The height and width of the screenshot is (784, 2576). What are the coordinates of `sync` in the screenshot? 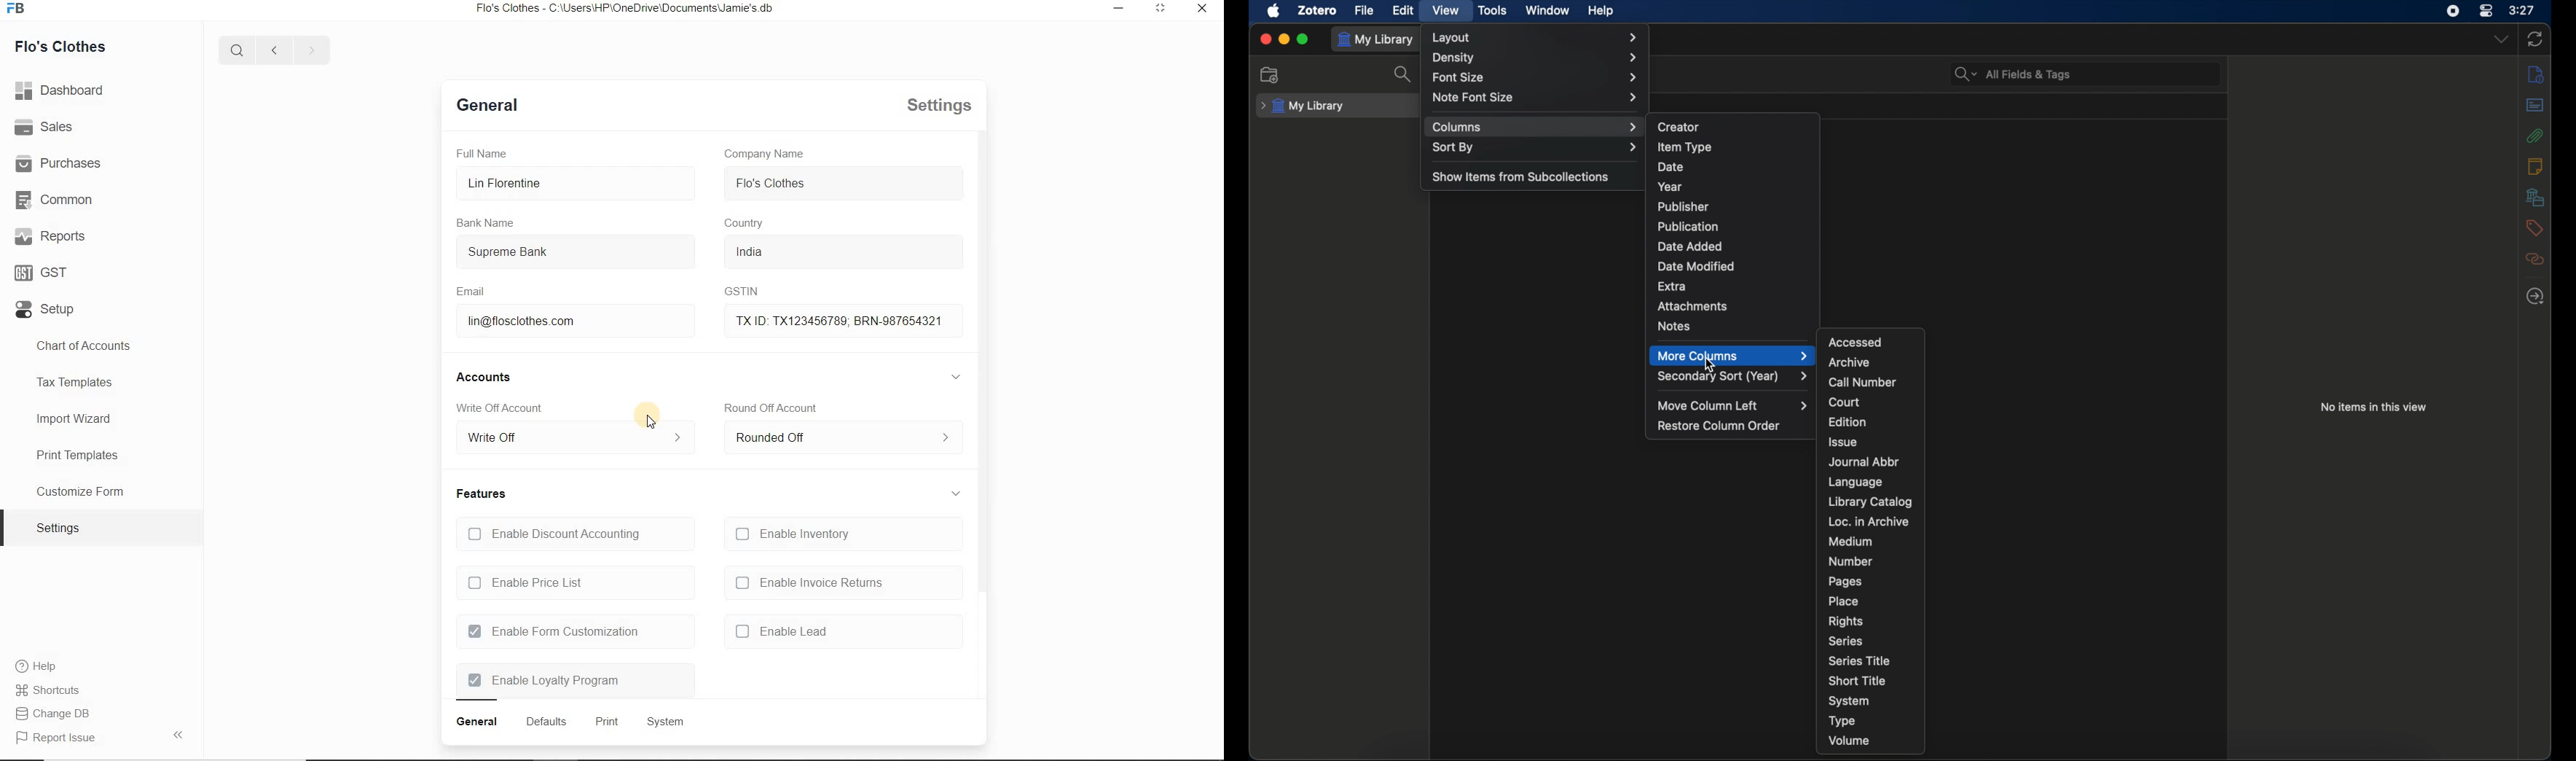 It's located at (2535, 39).